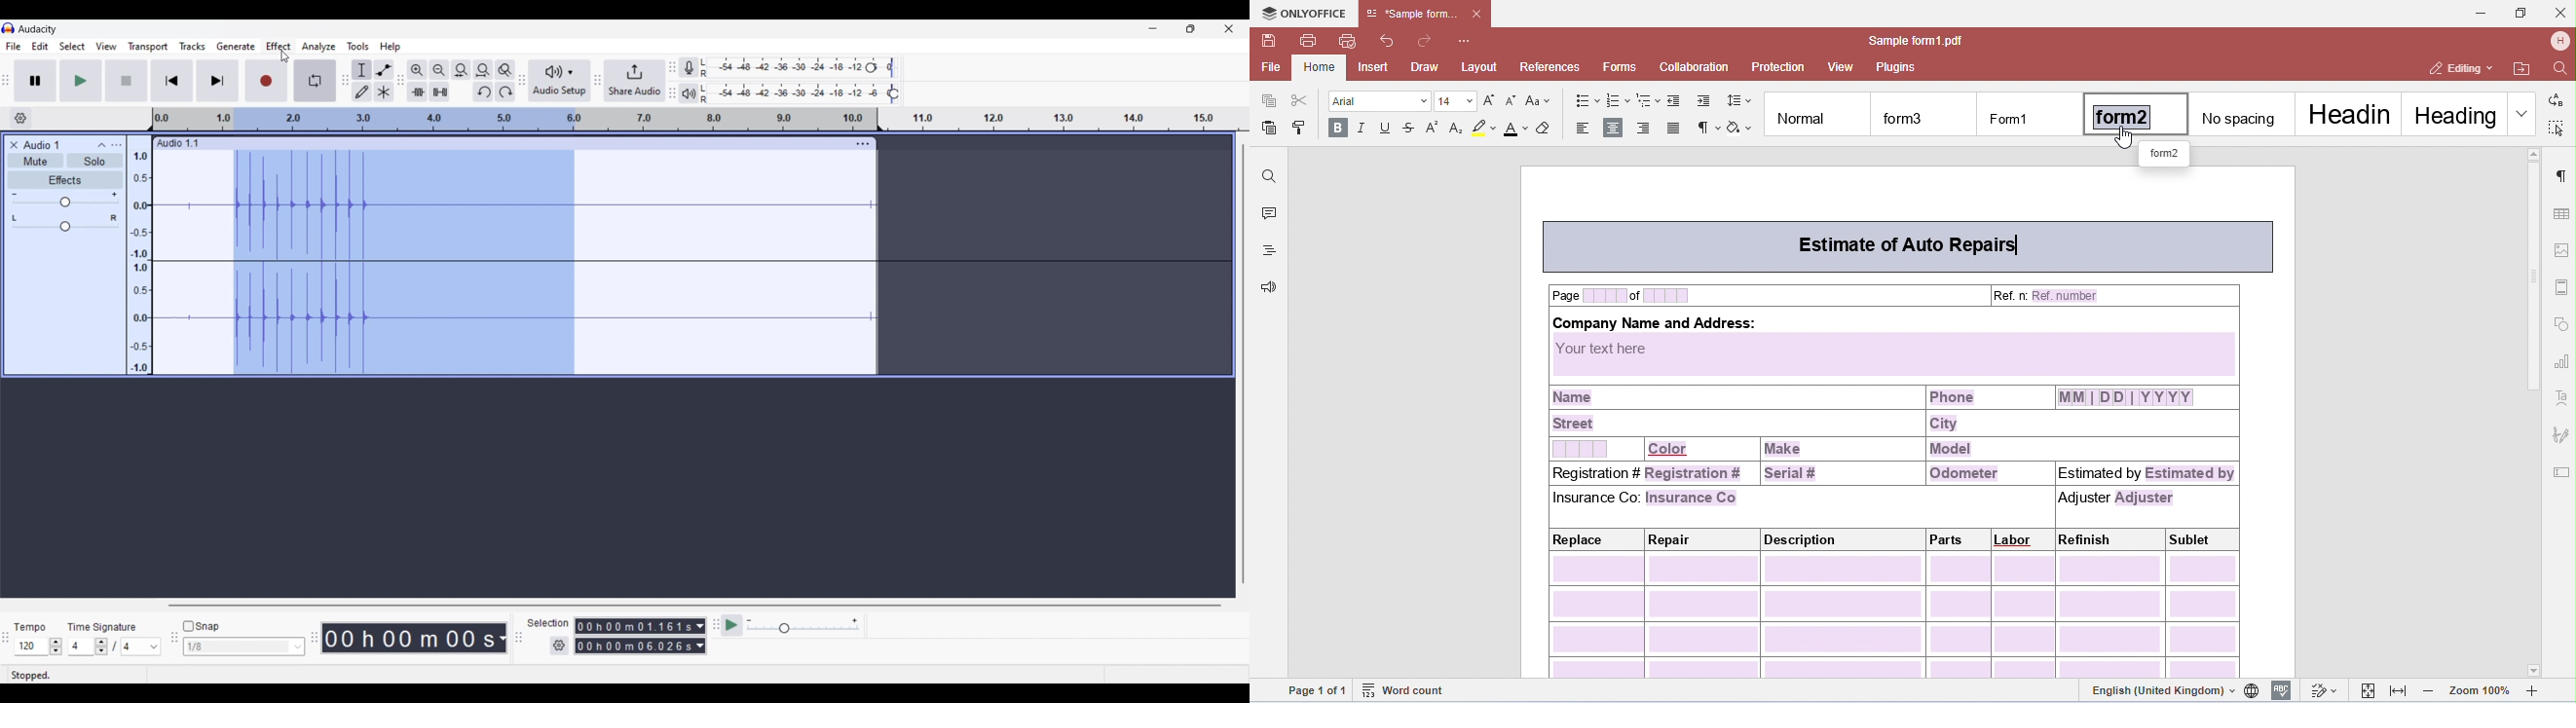  What do you see at coordinates (107, 47) in the screenshot?
I see `View menu` at bounding box center [107, 47].